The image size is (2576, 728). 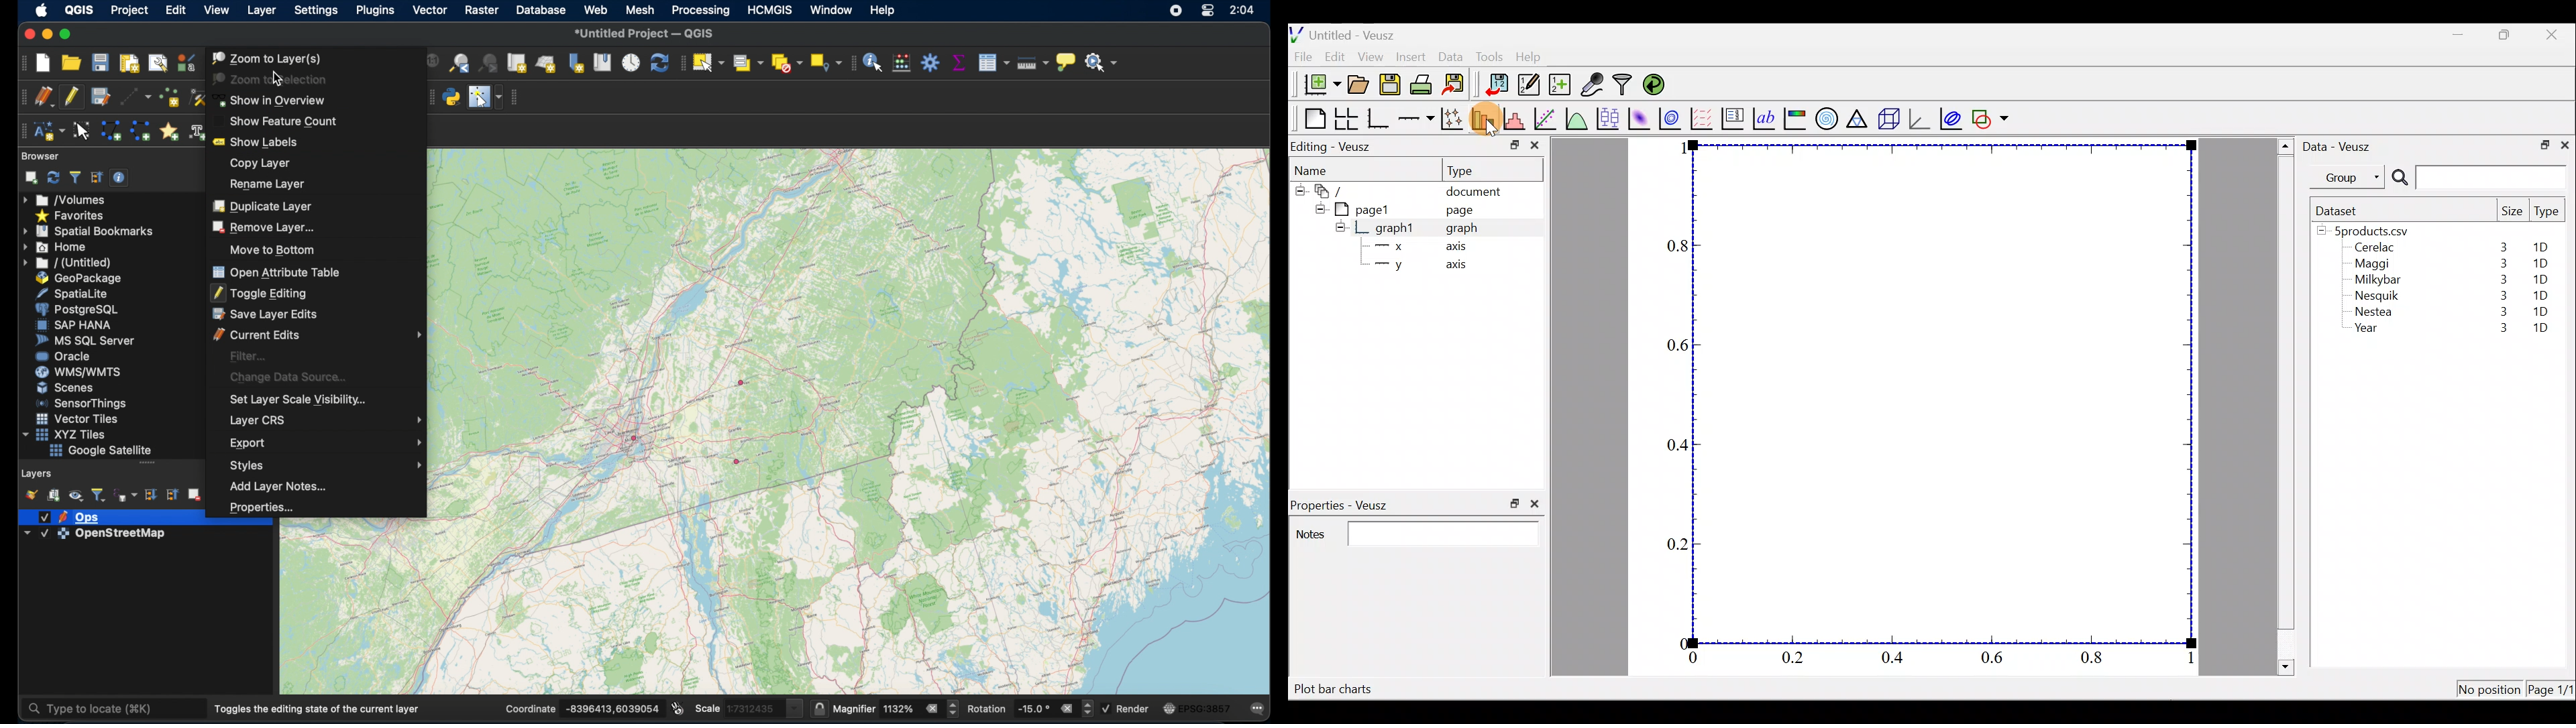 What do you see at coordinates (66, 35) in the screenshot?
I see `maximize` at bounding box center [66, 35].